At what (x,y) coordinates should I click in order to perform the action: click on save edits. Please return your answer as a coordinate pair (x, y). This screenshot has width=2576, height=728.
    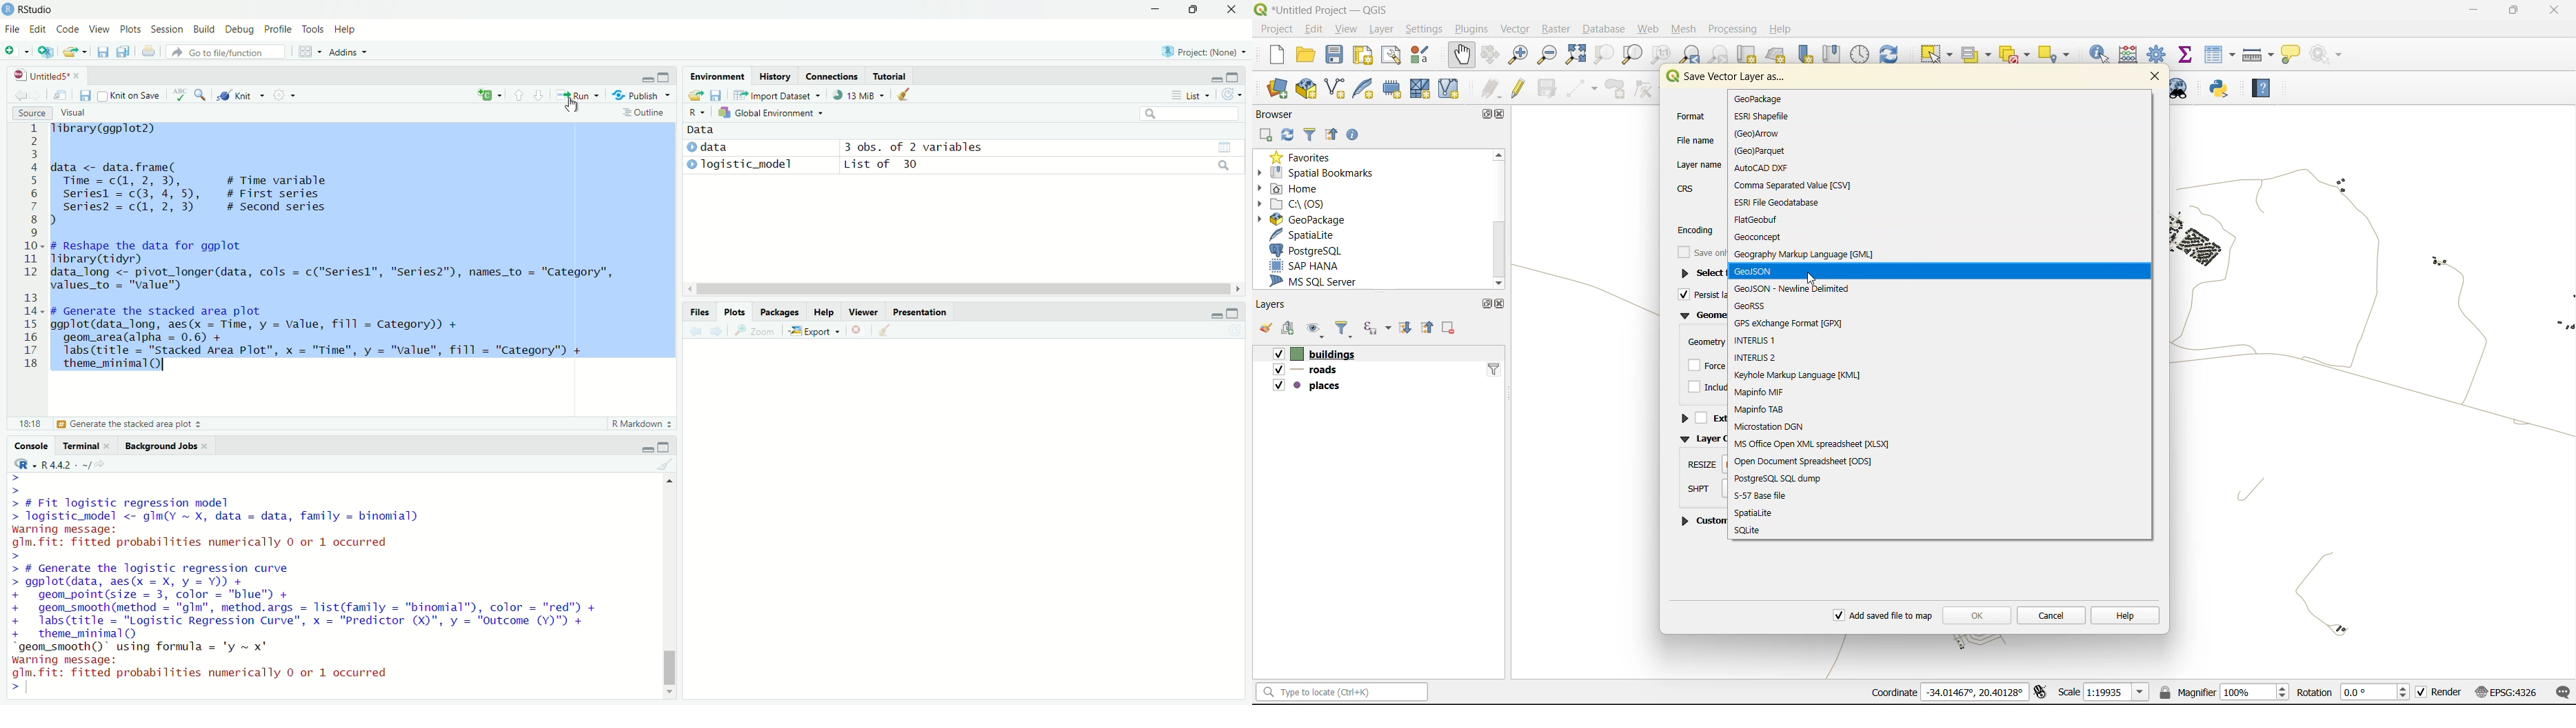
    Looking at the image, I should click on (1547, 87).